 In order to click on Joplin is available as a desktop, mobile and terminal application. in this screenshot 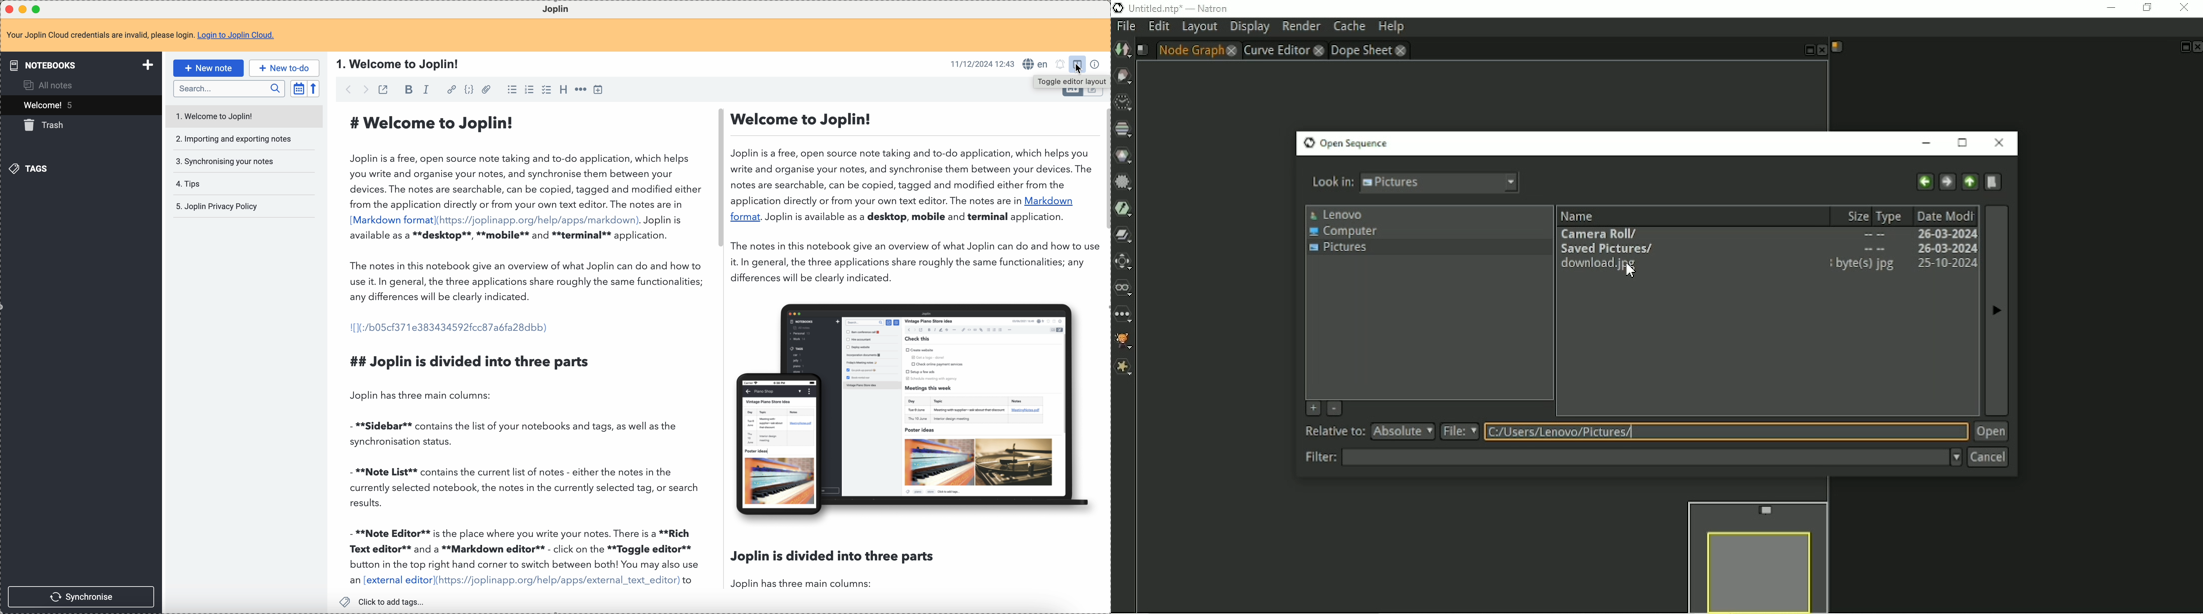, I will do `click(915, 217)`.